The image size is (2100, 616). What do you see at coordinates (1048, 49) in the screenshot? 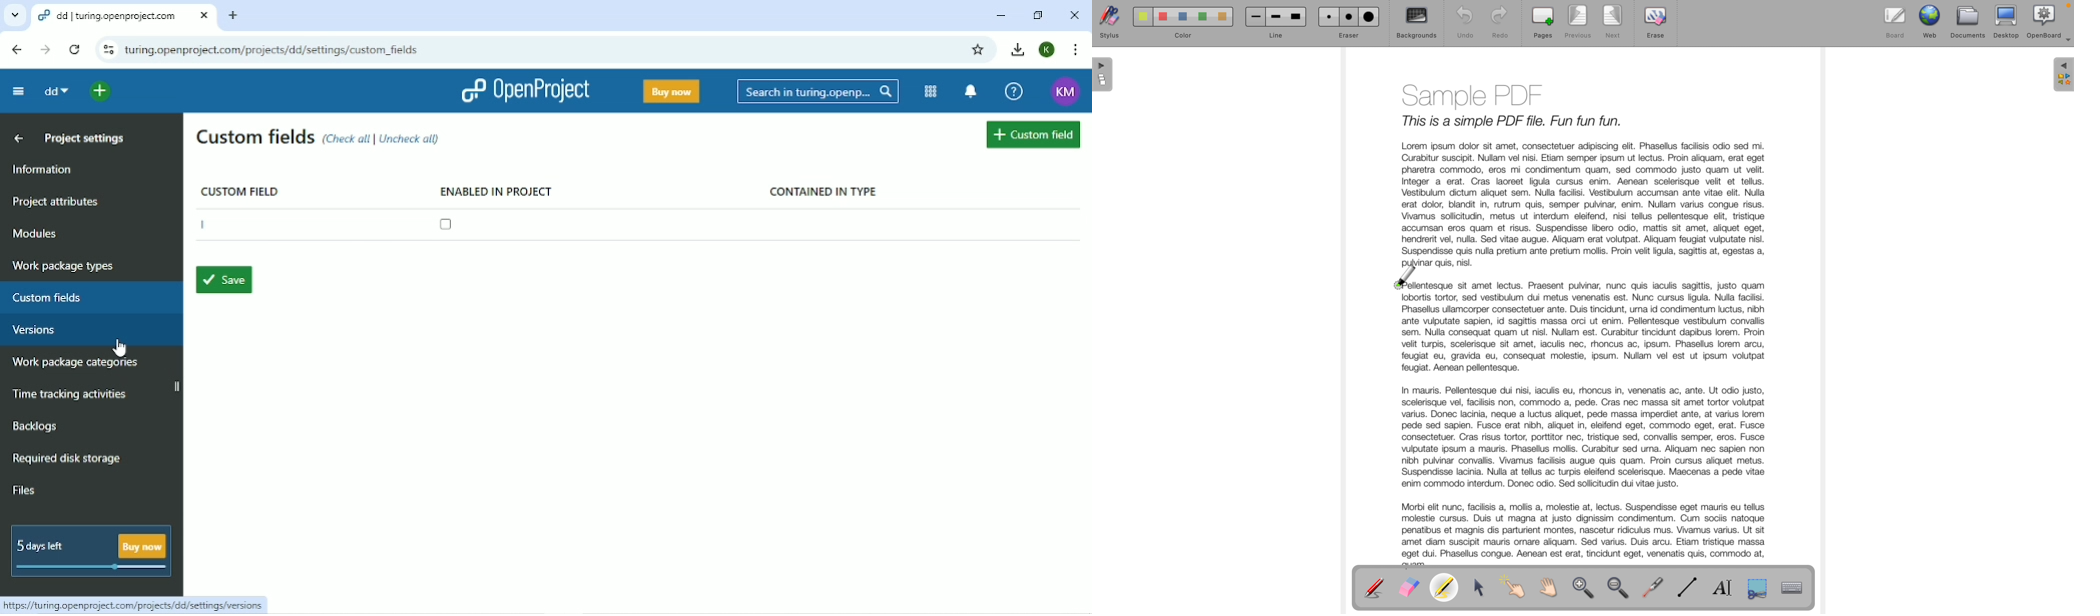
I see `Account` at bounding box center [1048, 49].